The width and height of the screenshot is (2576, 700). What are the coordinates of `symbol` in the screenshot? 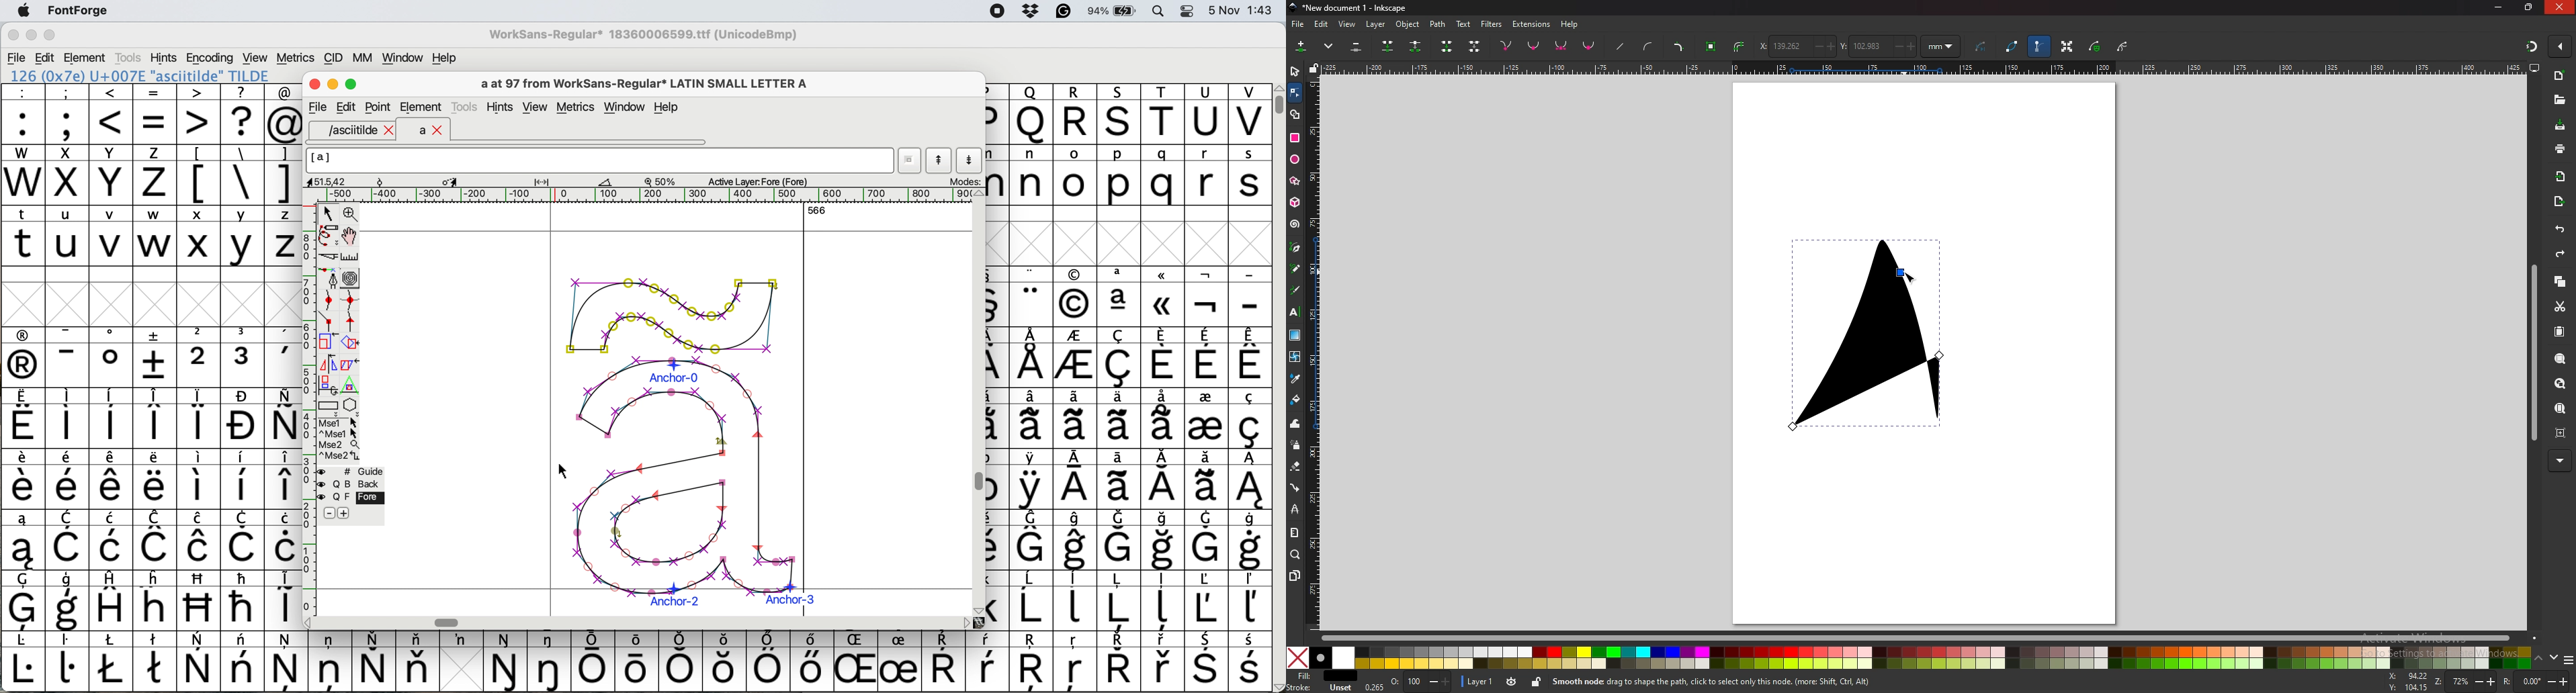 It's located at (1077, 541).